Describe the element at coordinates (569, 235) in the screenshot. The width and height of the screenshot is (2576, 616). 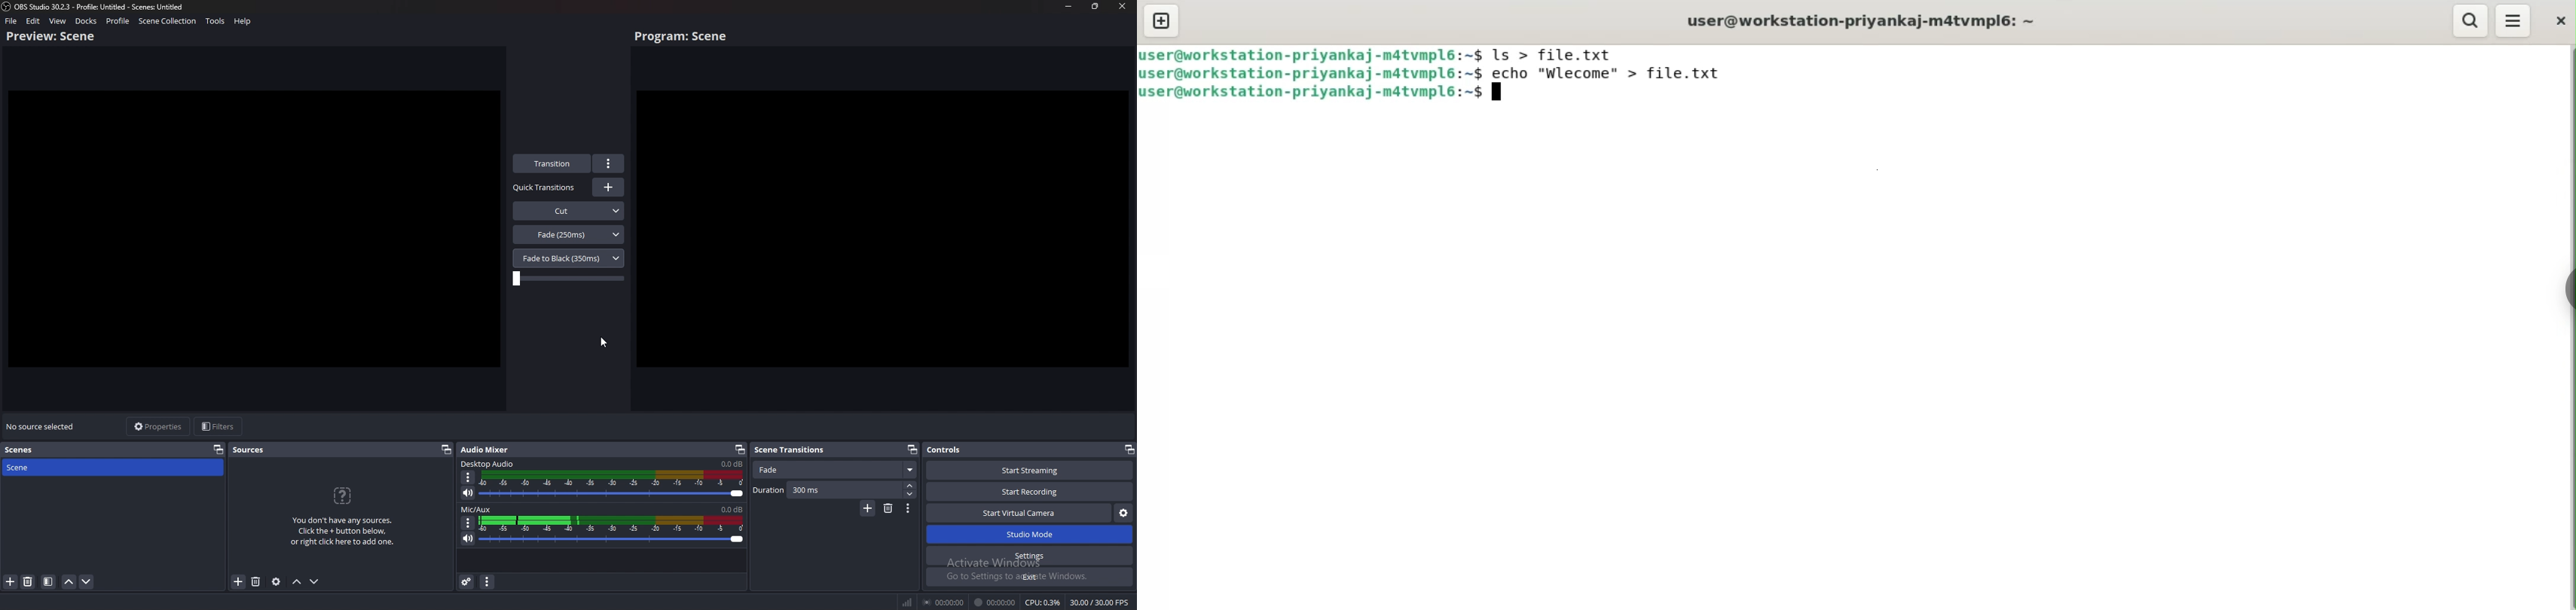
I see `fade (250ms)` at that location.